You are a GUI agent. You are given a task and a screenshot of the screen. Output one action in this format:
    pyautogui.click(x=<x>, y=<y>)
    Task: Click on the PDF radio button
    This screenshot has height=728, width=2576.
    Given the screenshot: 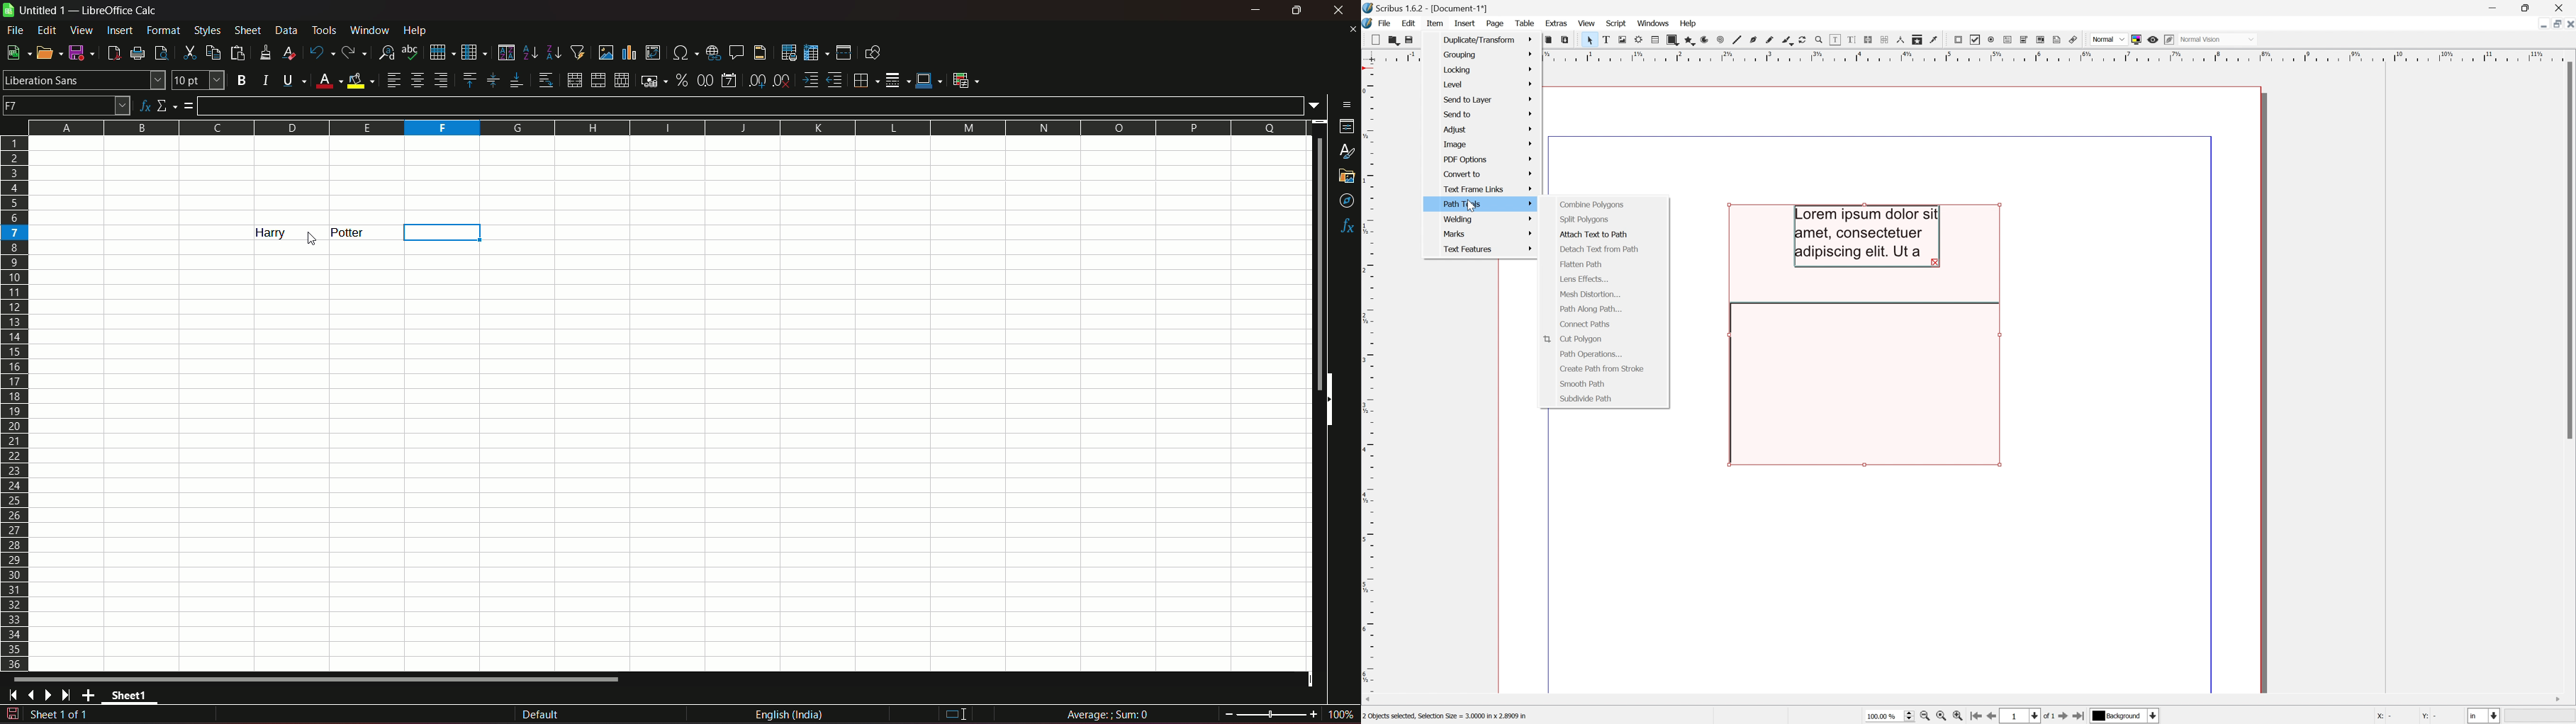 What is the action you would take?
    pyautogui.click(x=1991, y=39)
    